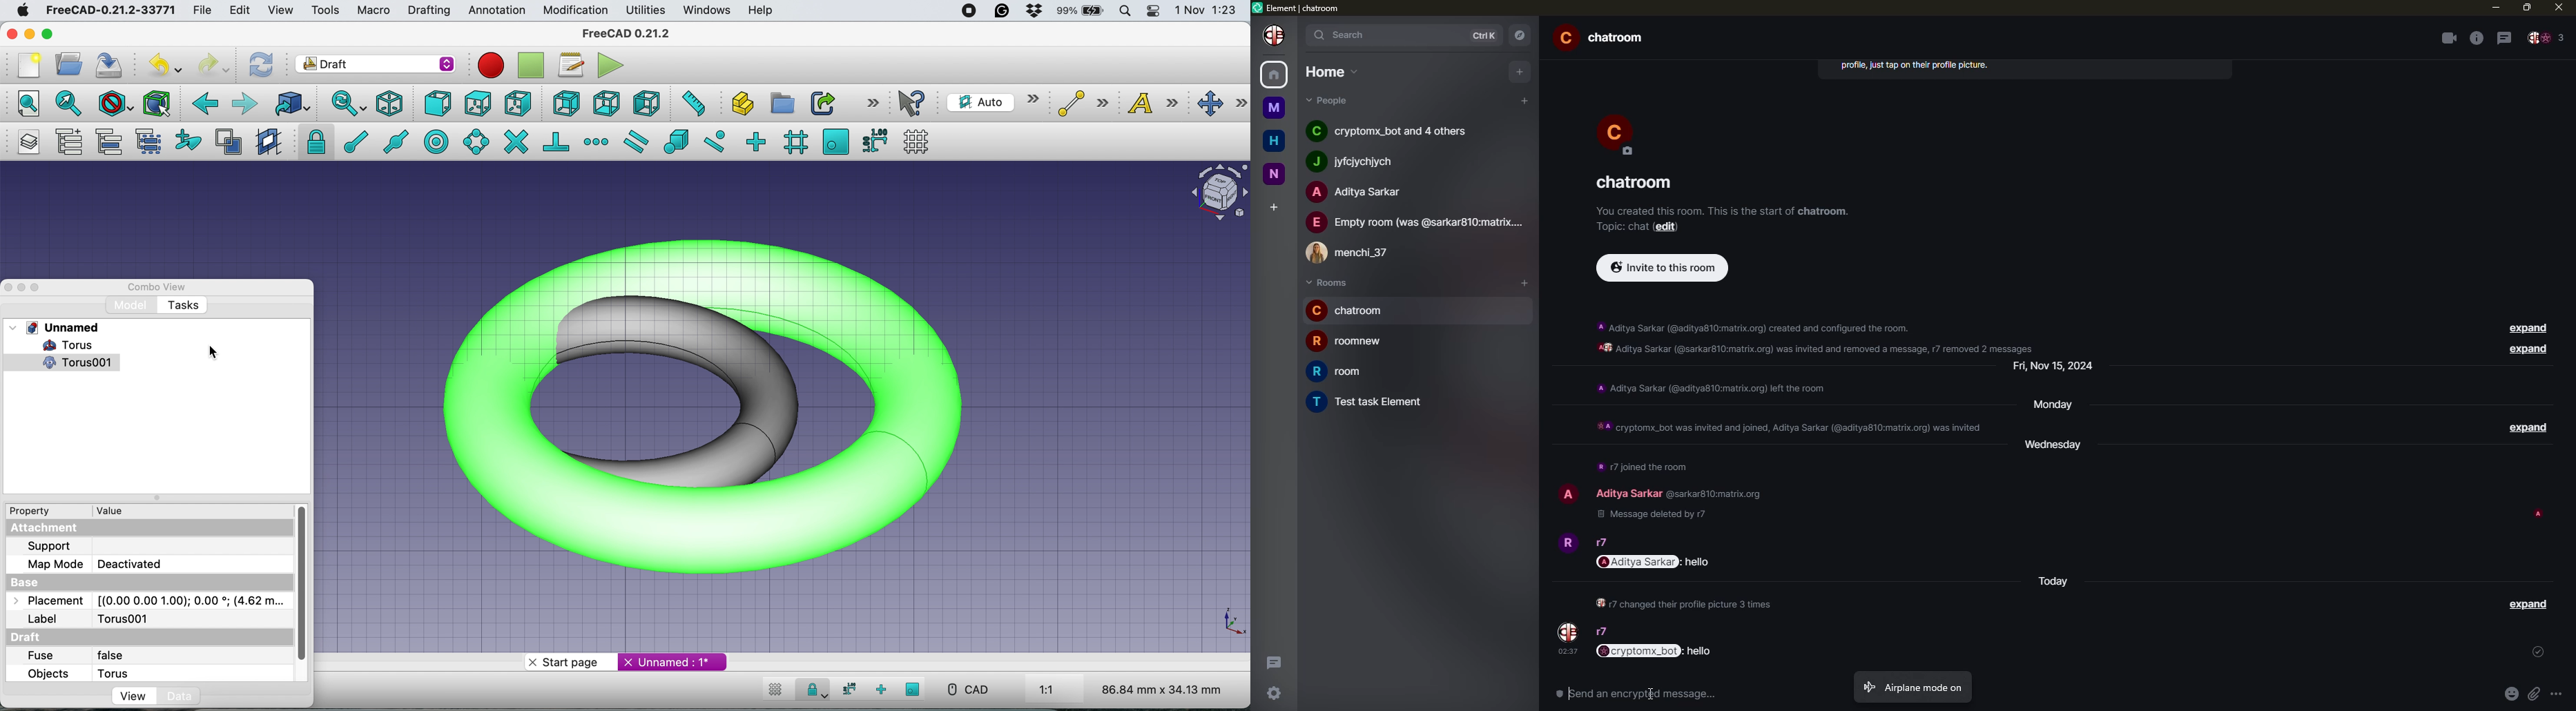 Image resolution: width=2576 pixels, height=728 pixels. What do you see at coordinates (715, 141) in the screenshot?
I see `snap near` at bounding box center [715, 141].